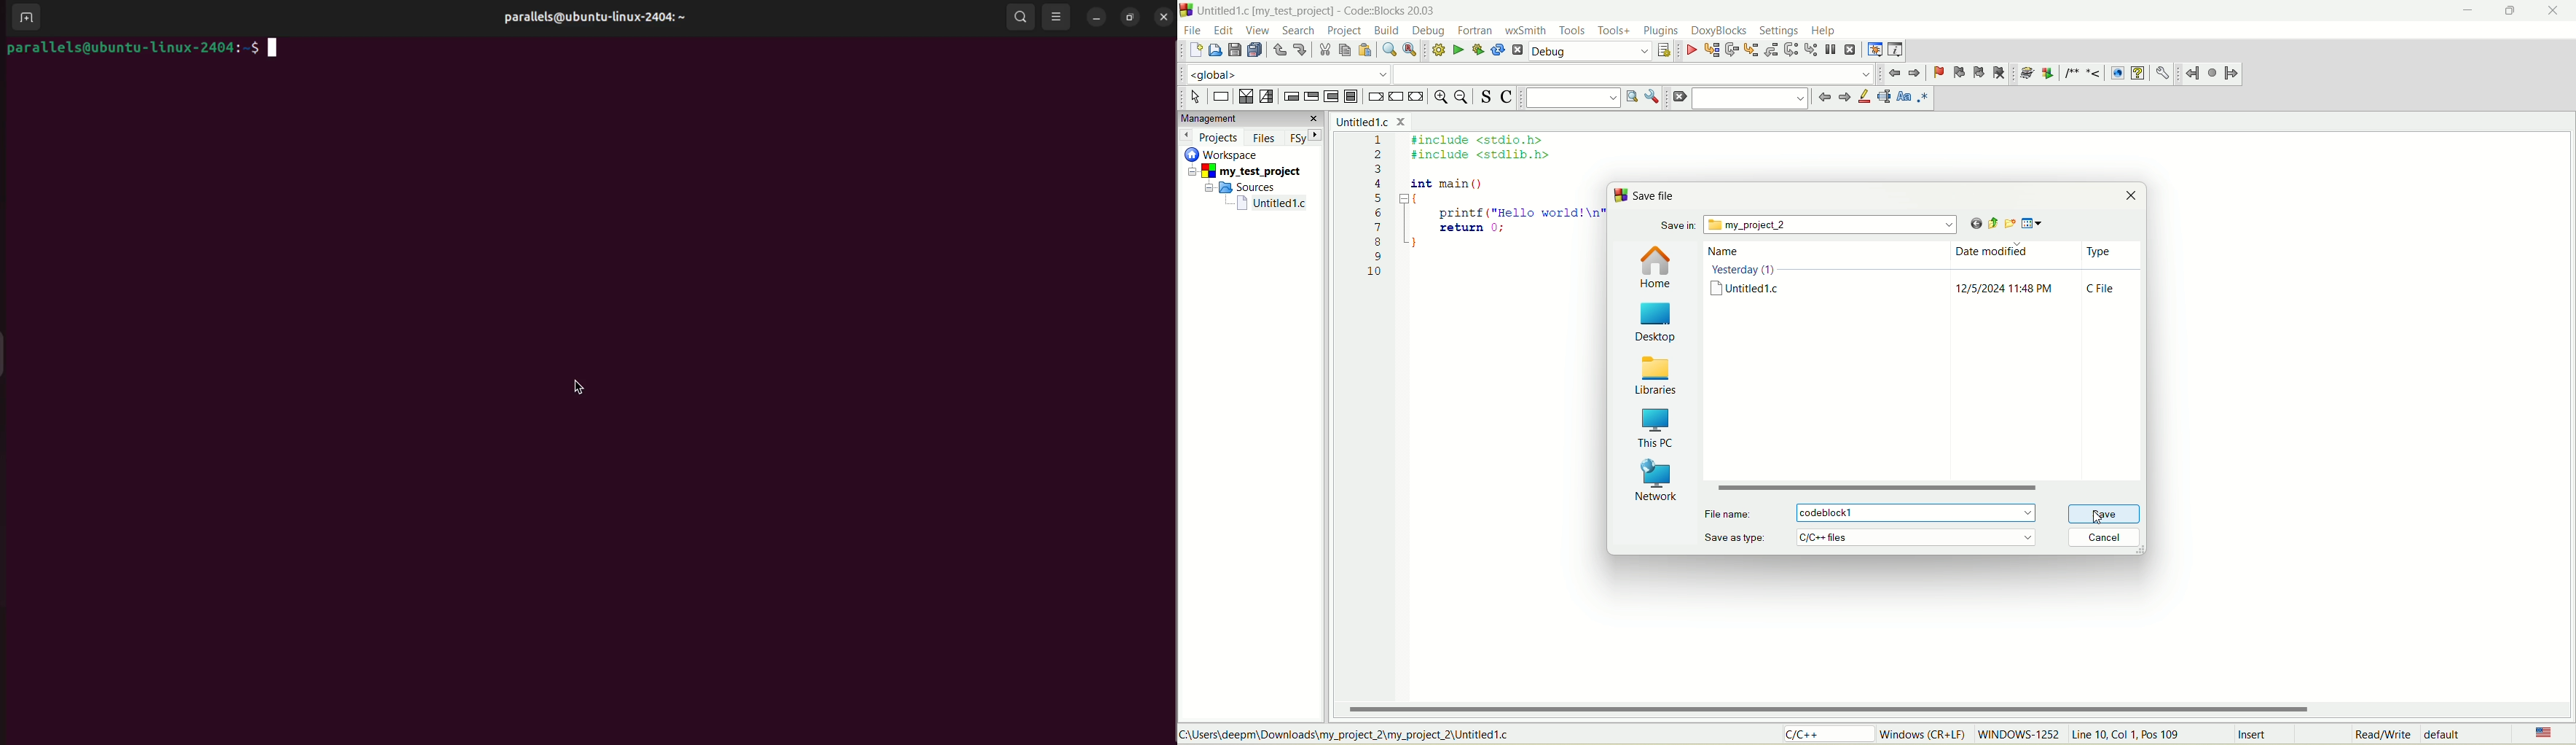  Describe the element at coordinates (1498, 51) in the screenshot. I see `rebuild` at that location.